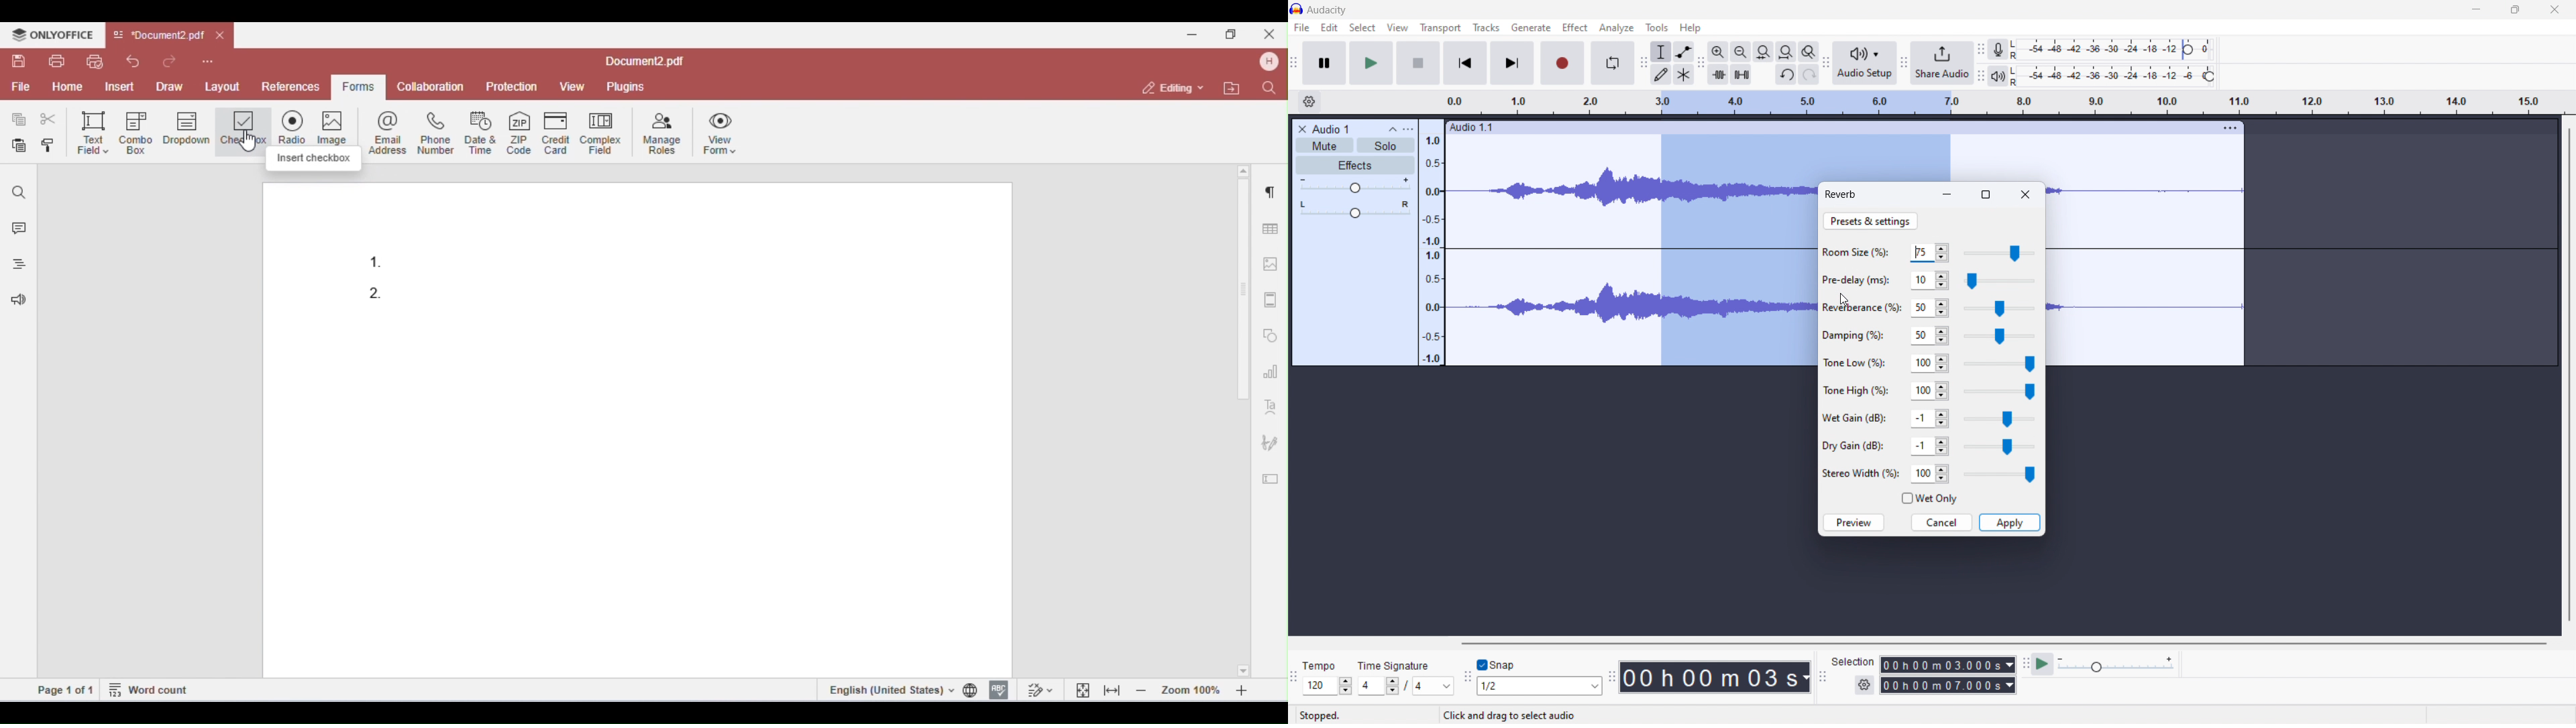  Describe the element at coordinates (1741, 74) in the screenshot. I see `mute selection` at that location.